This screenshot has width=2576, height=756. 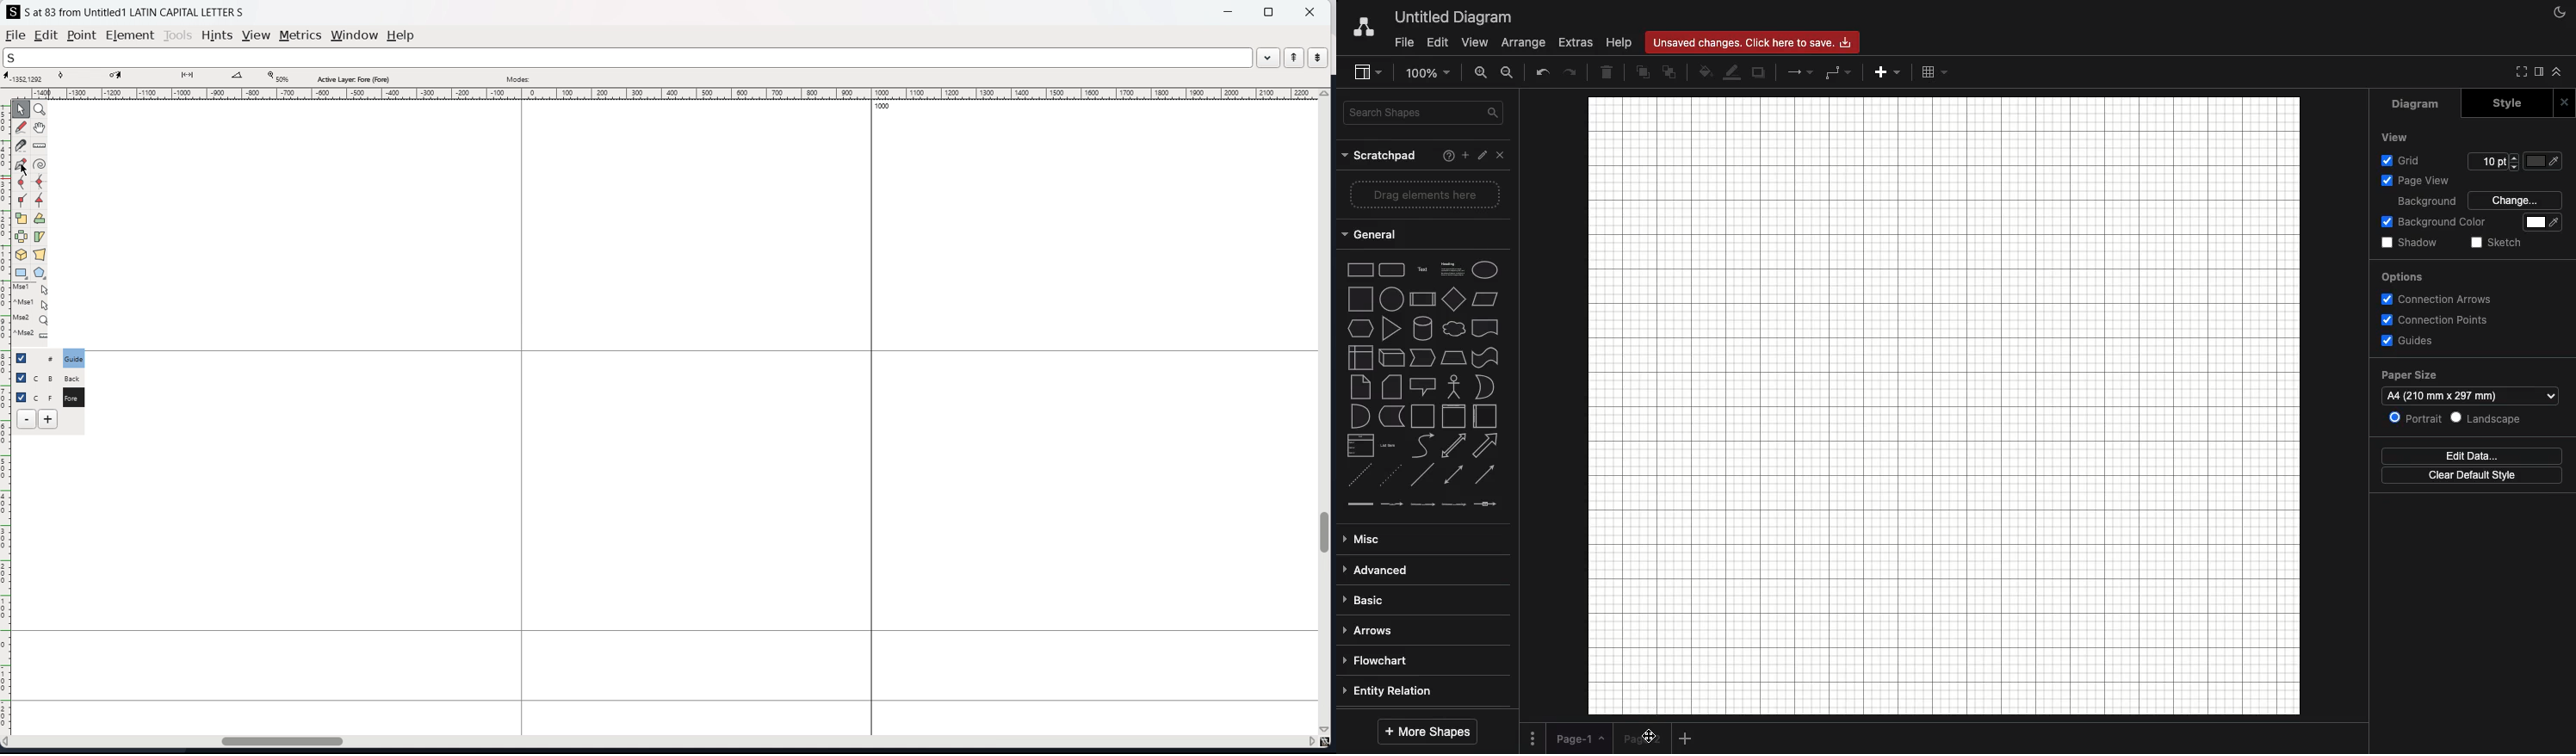 I want to click on window, so click(x=354, y=36).